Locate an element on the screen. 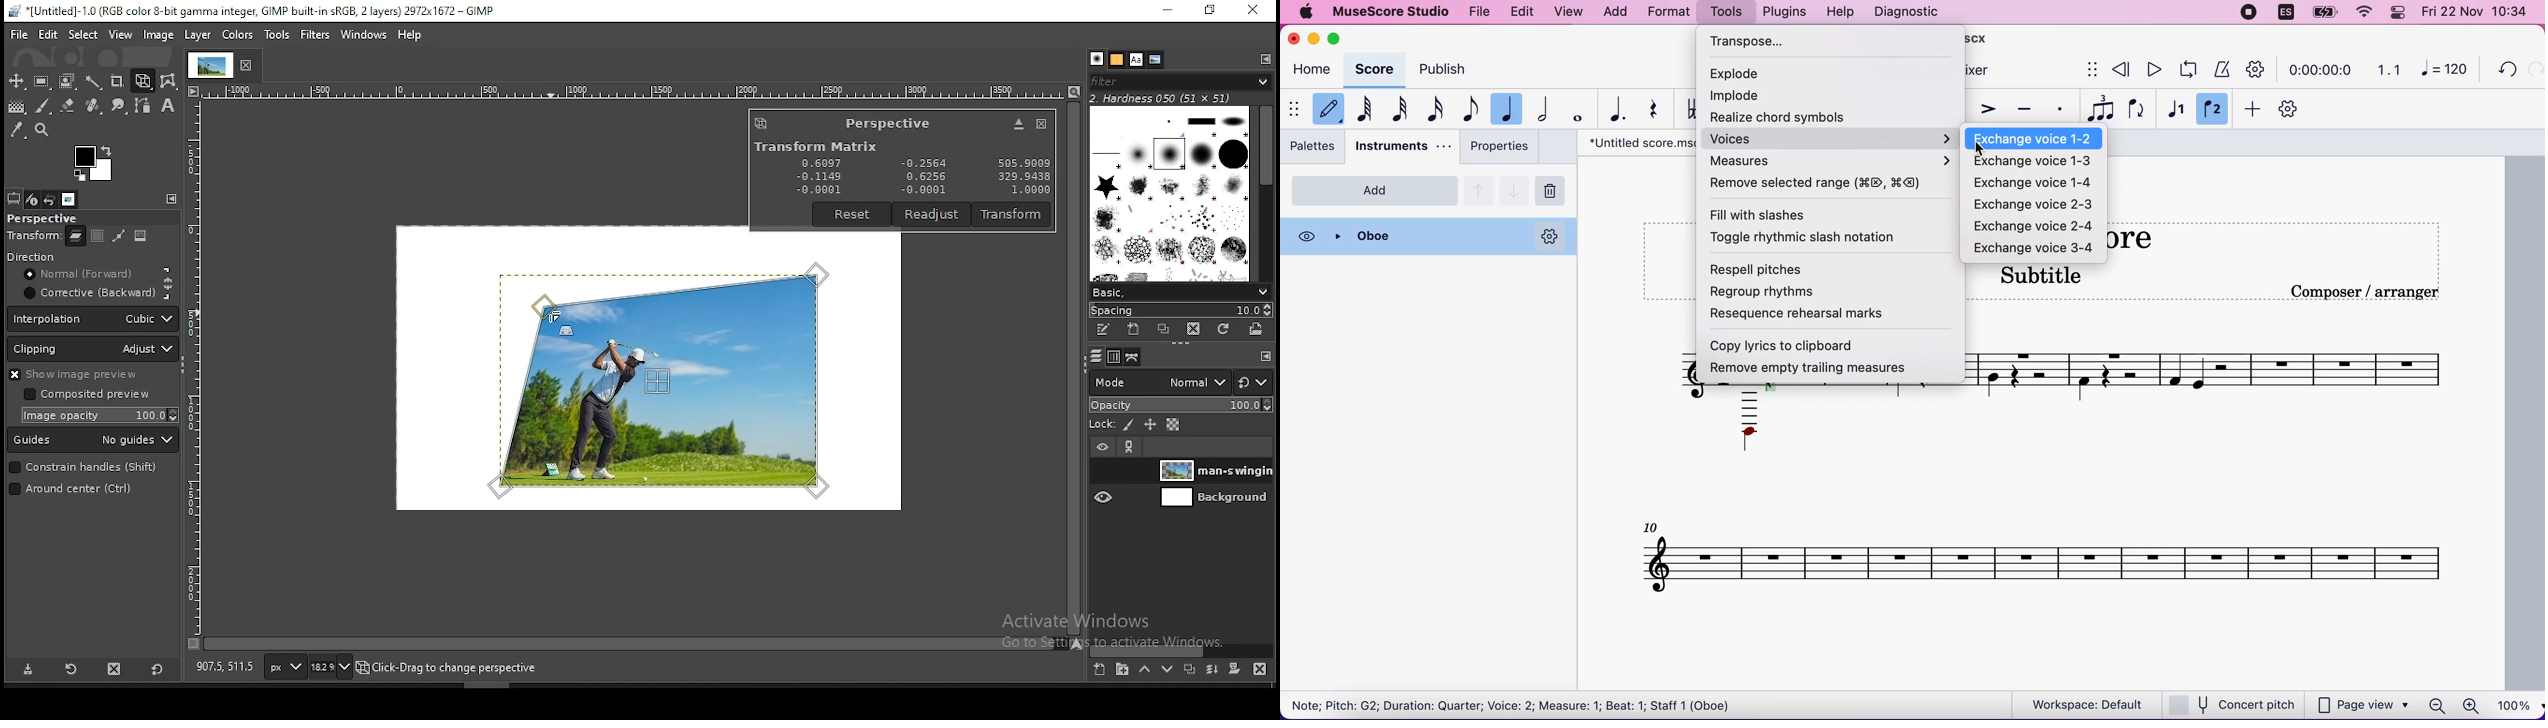 Image resolution: width=2548 pixels, height=728 pixels. transform is located at coordinates (1013, 214).